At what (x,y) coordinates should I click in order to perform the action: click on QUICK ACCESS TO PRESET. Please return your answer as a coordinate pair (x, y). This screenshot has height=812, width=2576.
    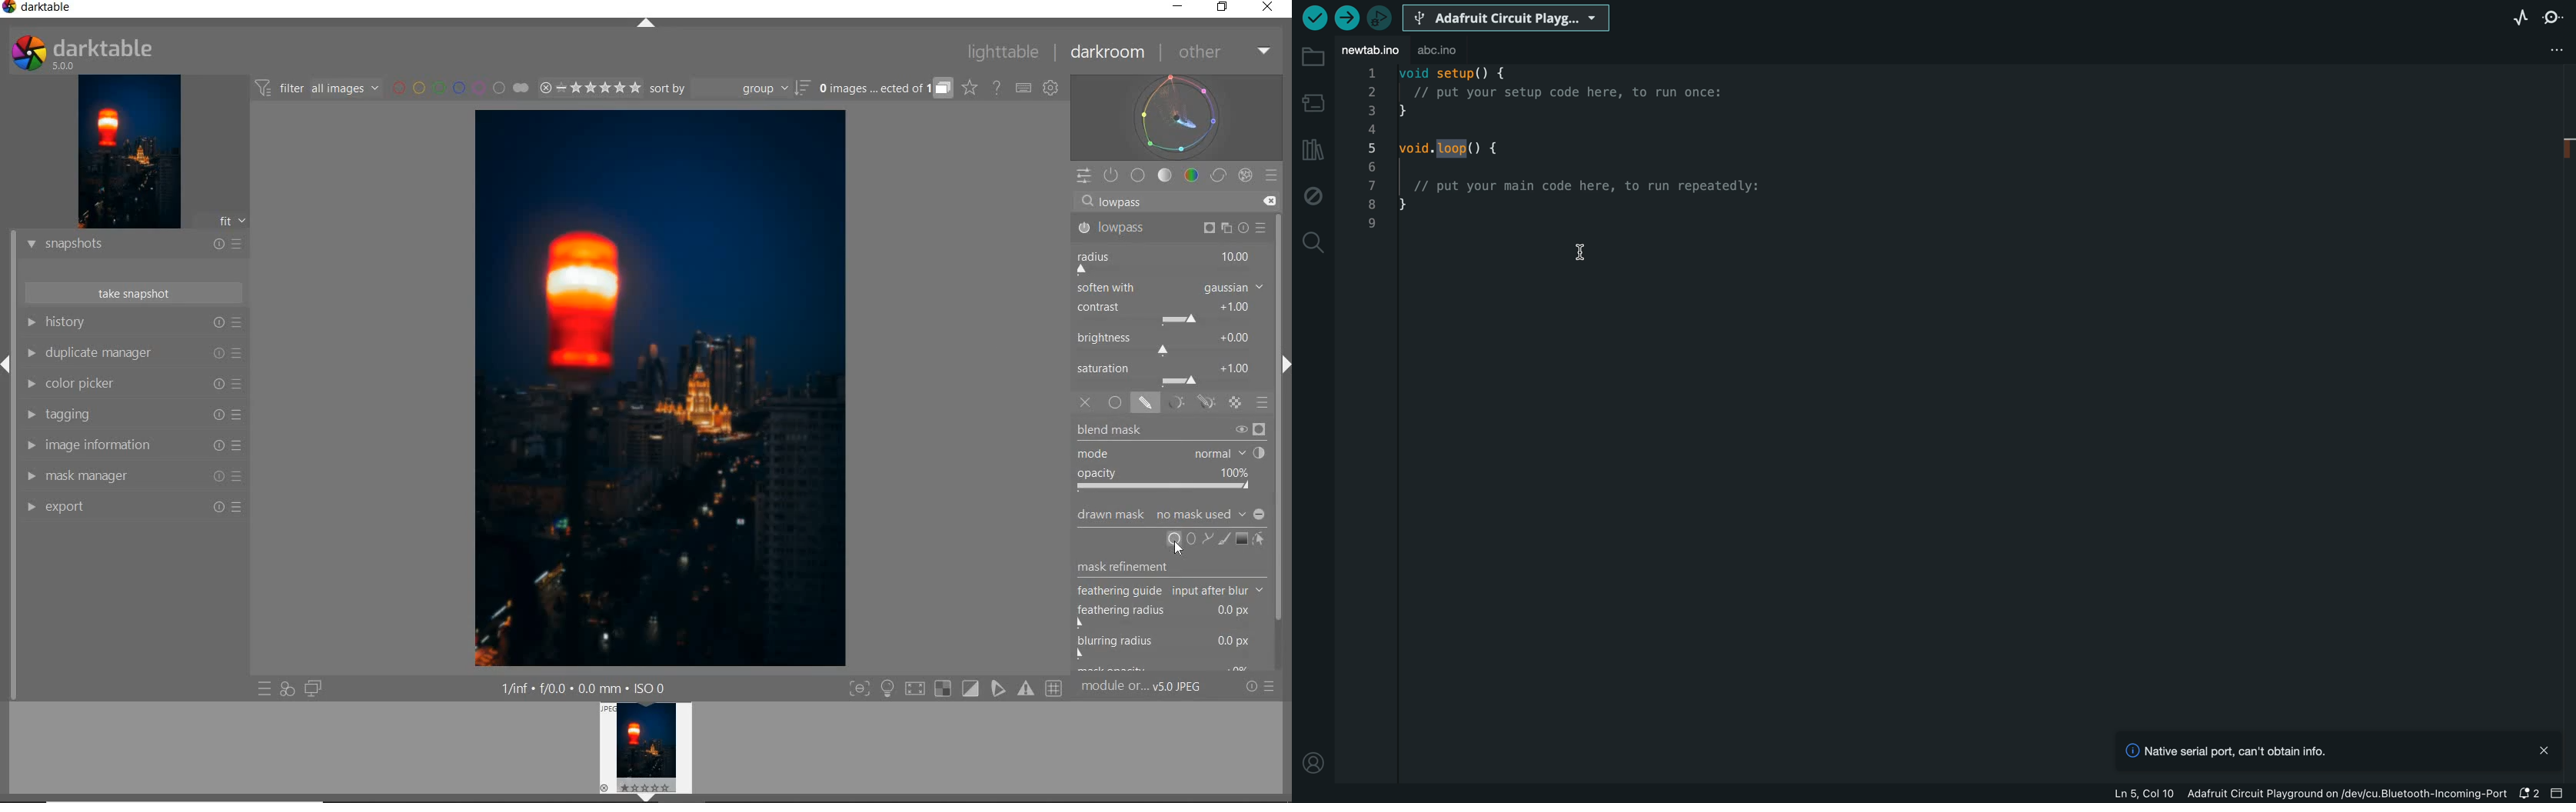
    Looking at the image, I should click on (265, 691).